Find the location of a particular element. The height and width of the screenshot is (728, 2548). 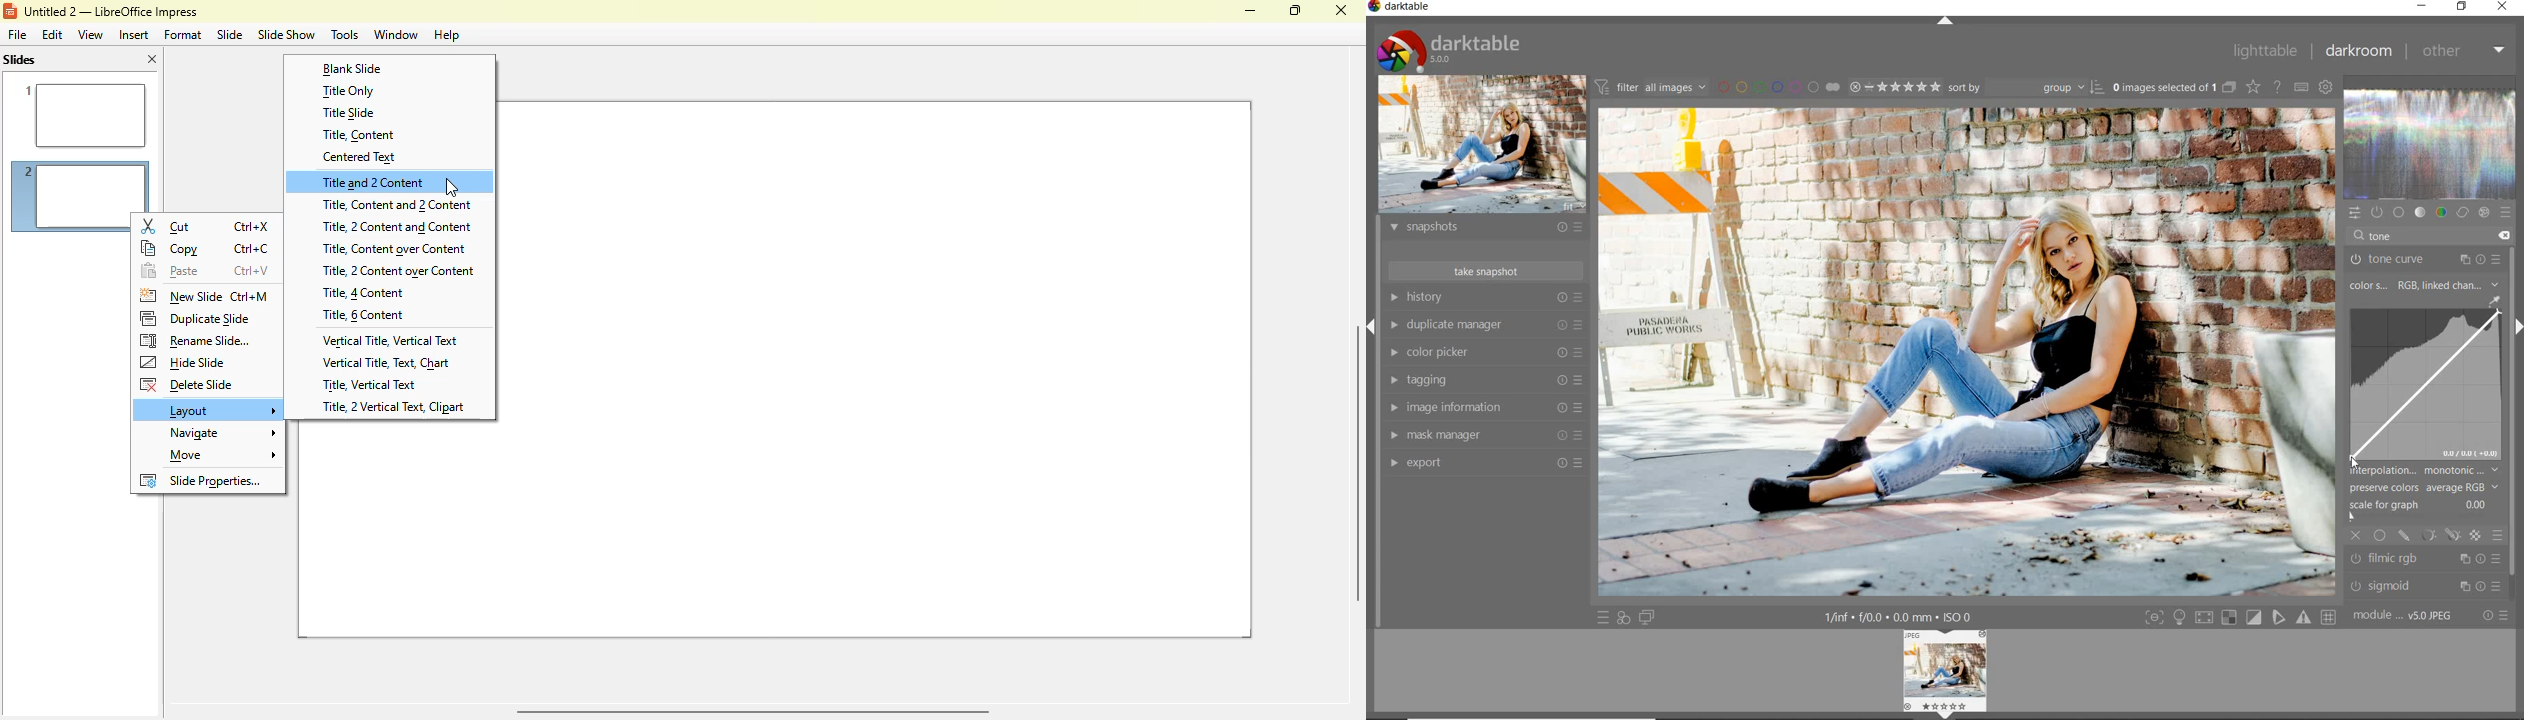

title, 2 content and content is located at coordinates (400, 227).